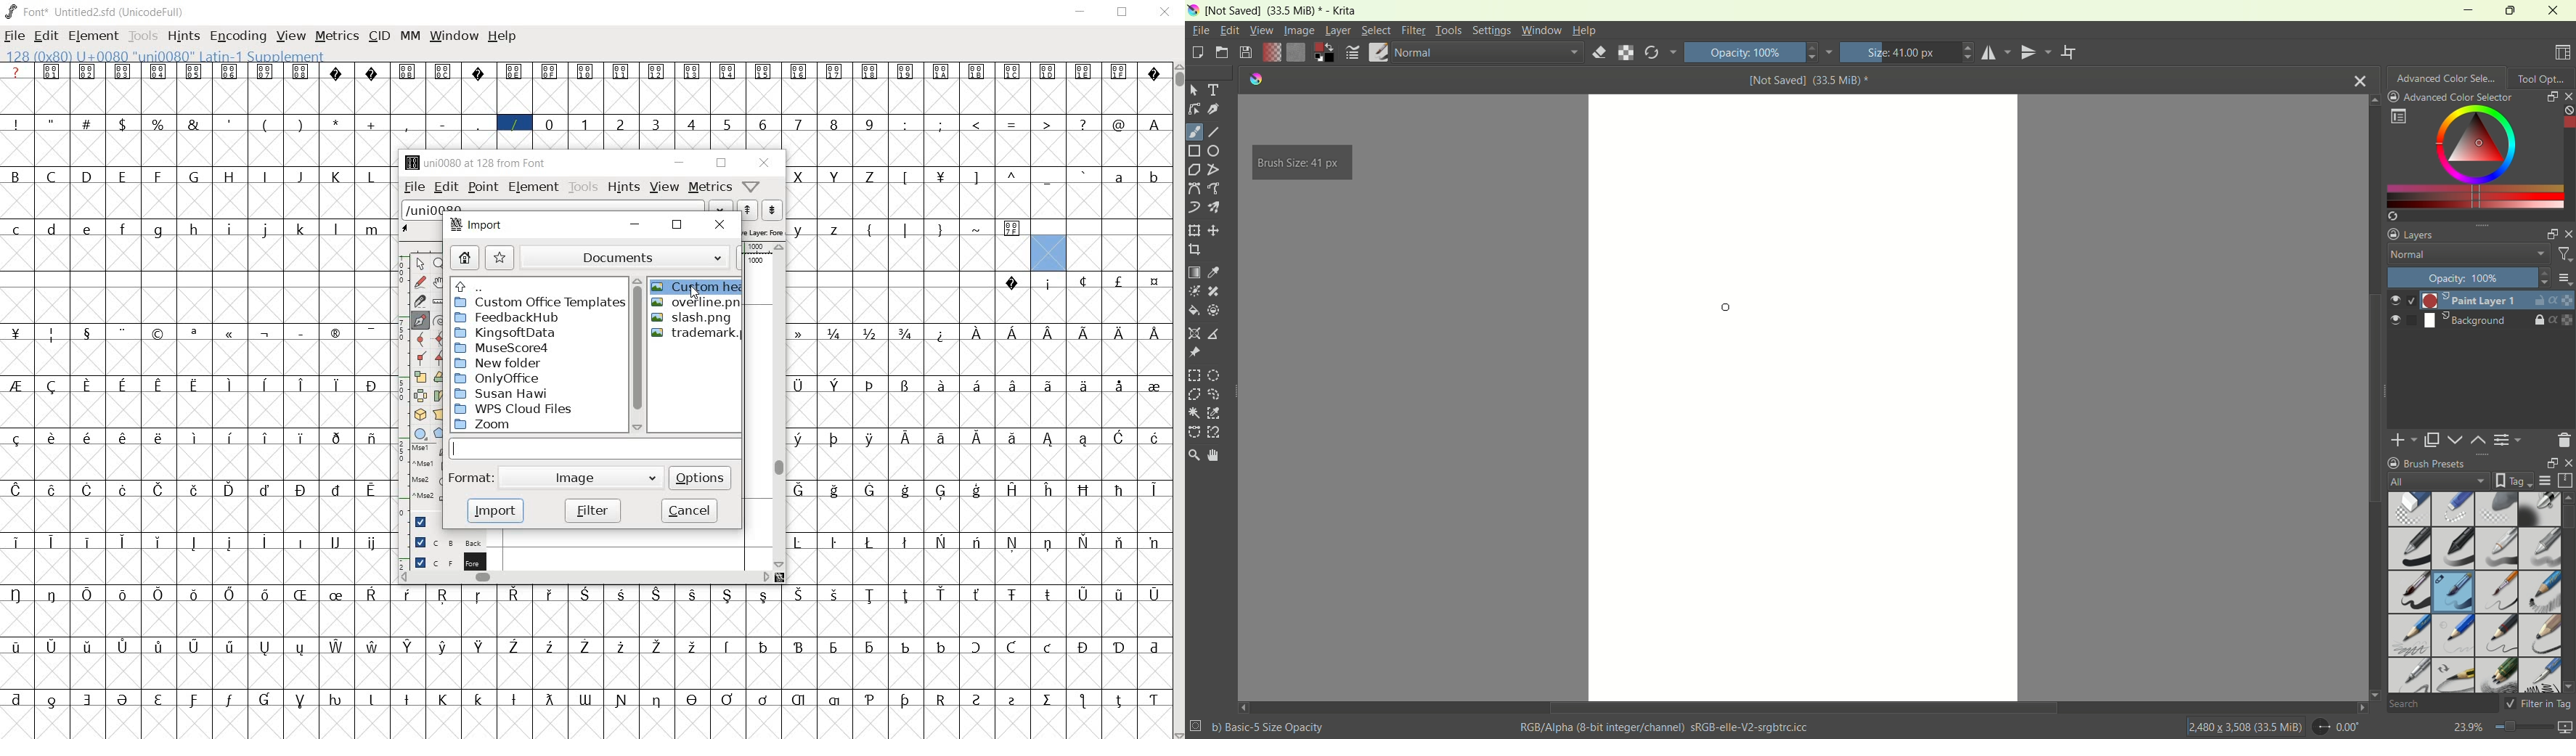 The image size is (2576, 756). What do you see at coordinates (2510, 480) in the screenshot?
I see `tags` at bounding box center [2510, 480].